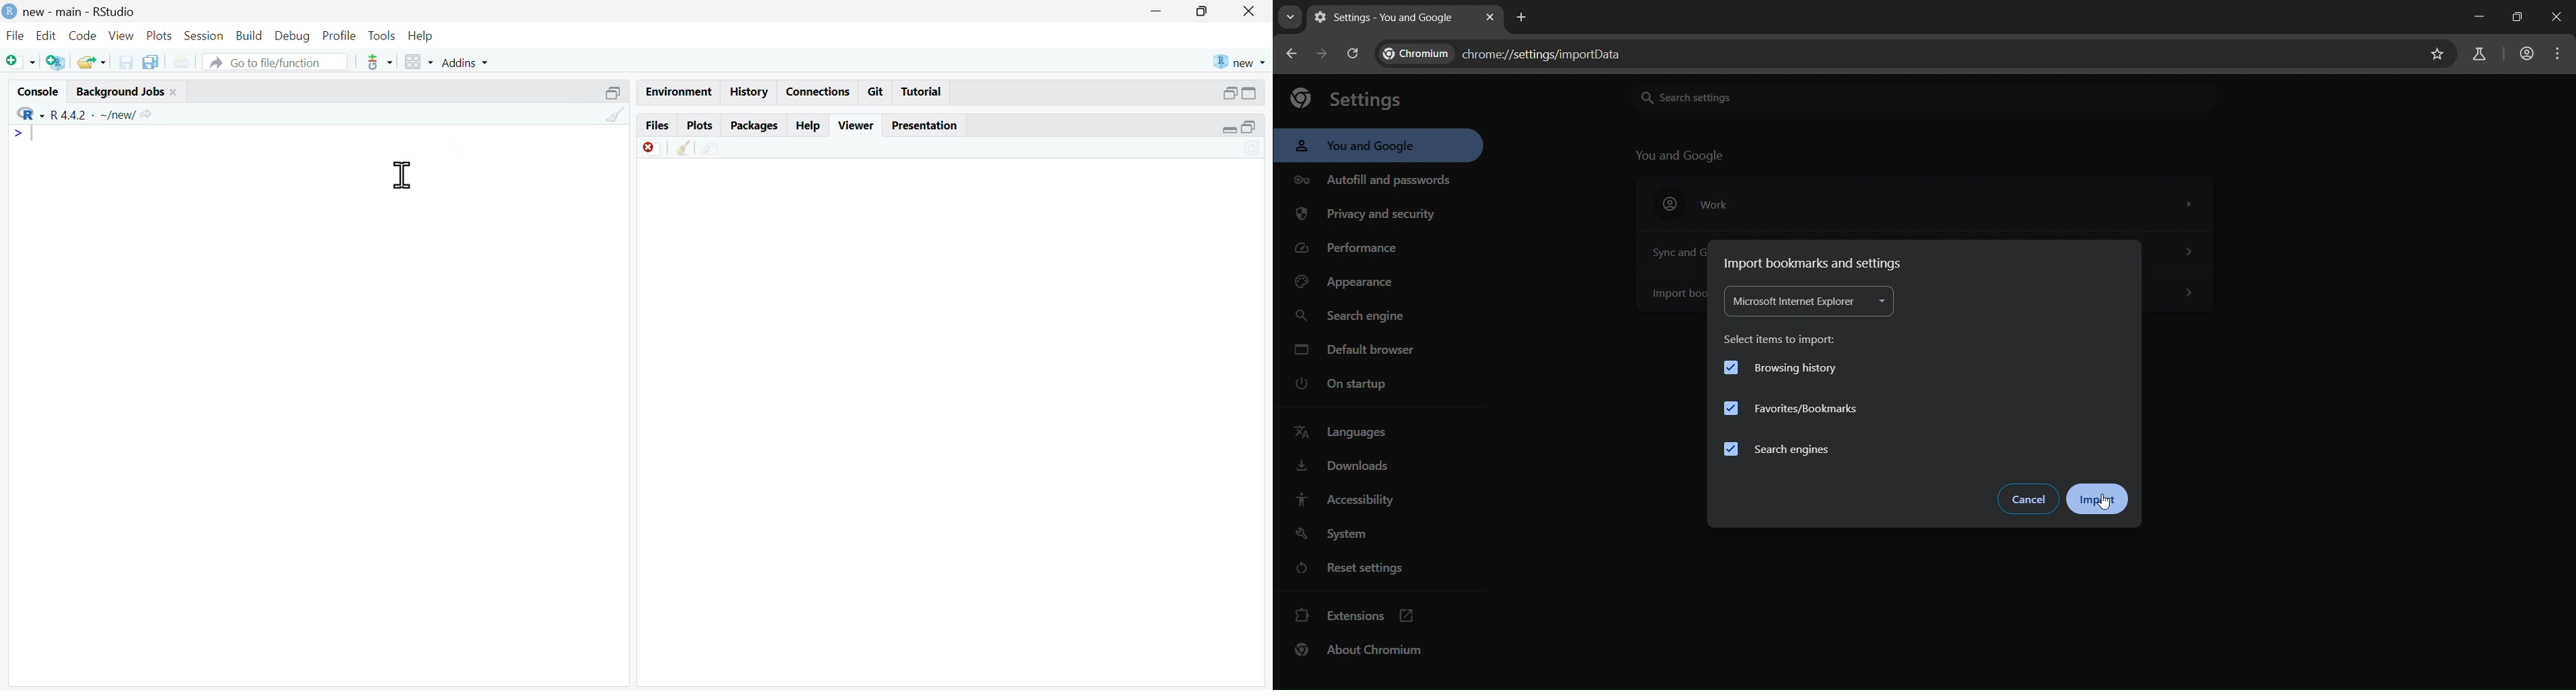  Describe the element at coordinates (1325, 52) in the screenshot. I see `go forward page` at that location.